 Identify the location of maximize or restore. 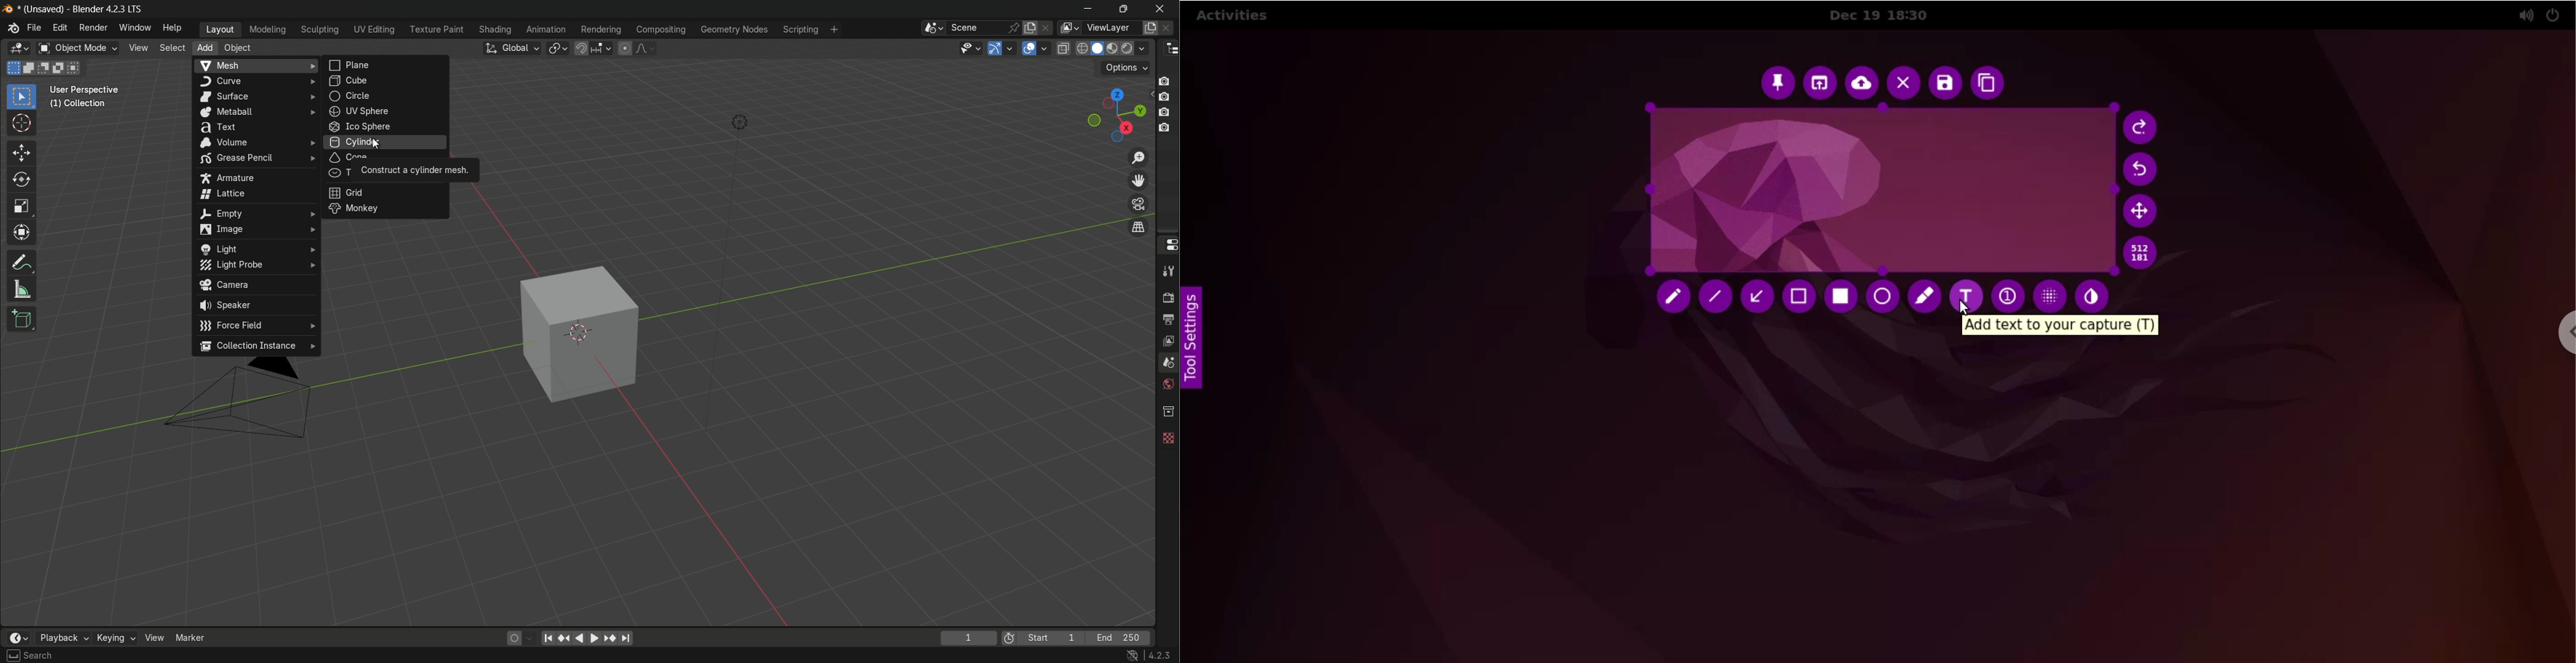
(1123, 9).